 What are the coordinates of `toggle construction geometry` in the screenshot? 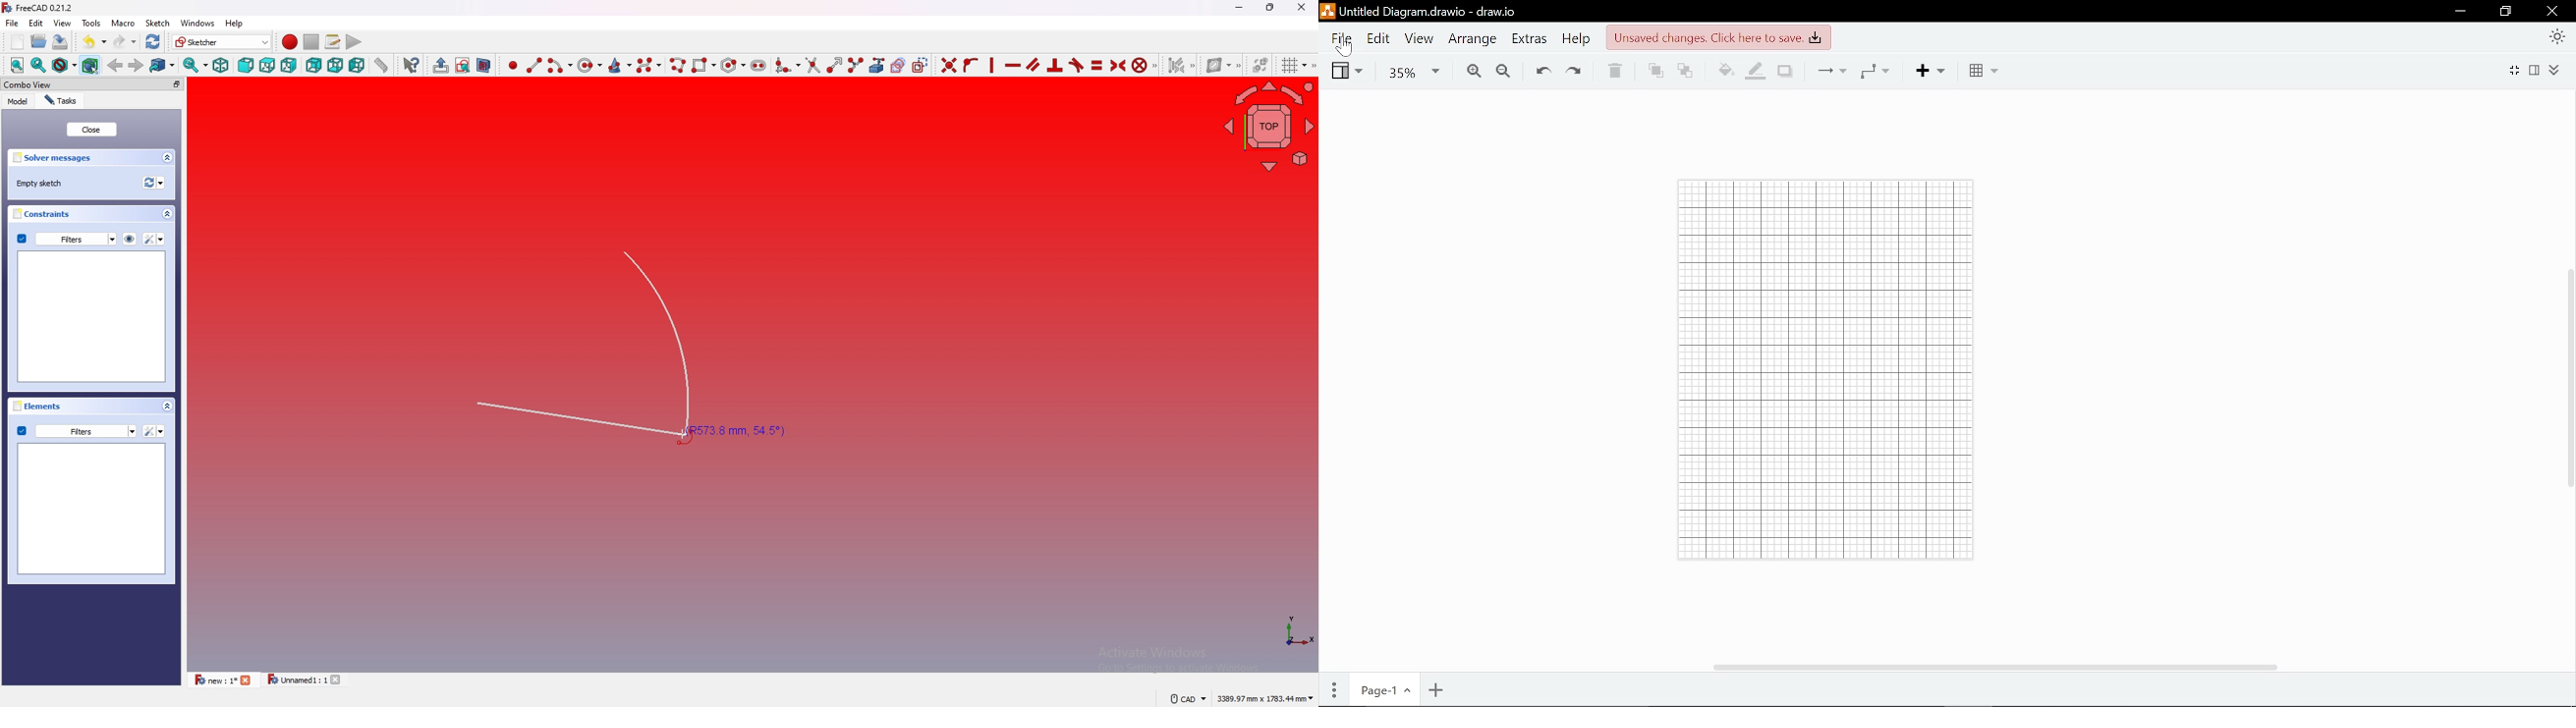 It's located at (920, 64).